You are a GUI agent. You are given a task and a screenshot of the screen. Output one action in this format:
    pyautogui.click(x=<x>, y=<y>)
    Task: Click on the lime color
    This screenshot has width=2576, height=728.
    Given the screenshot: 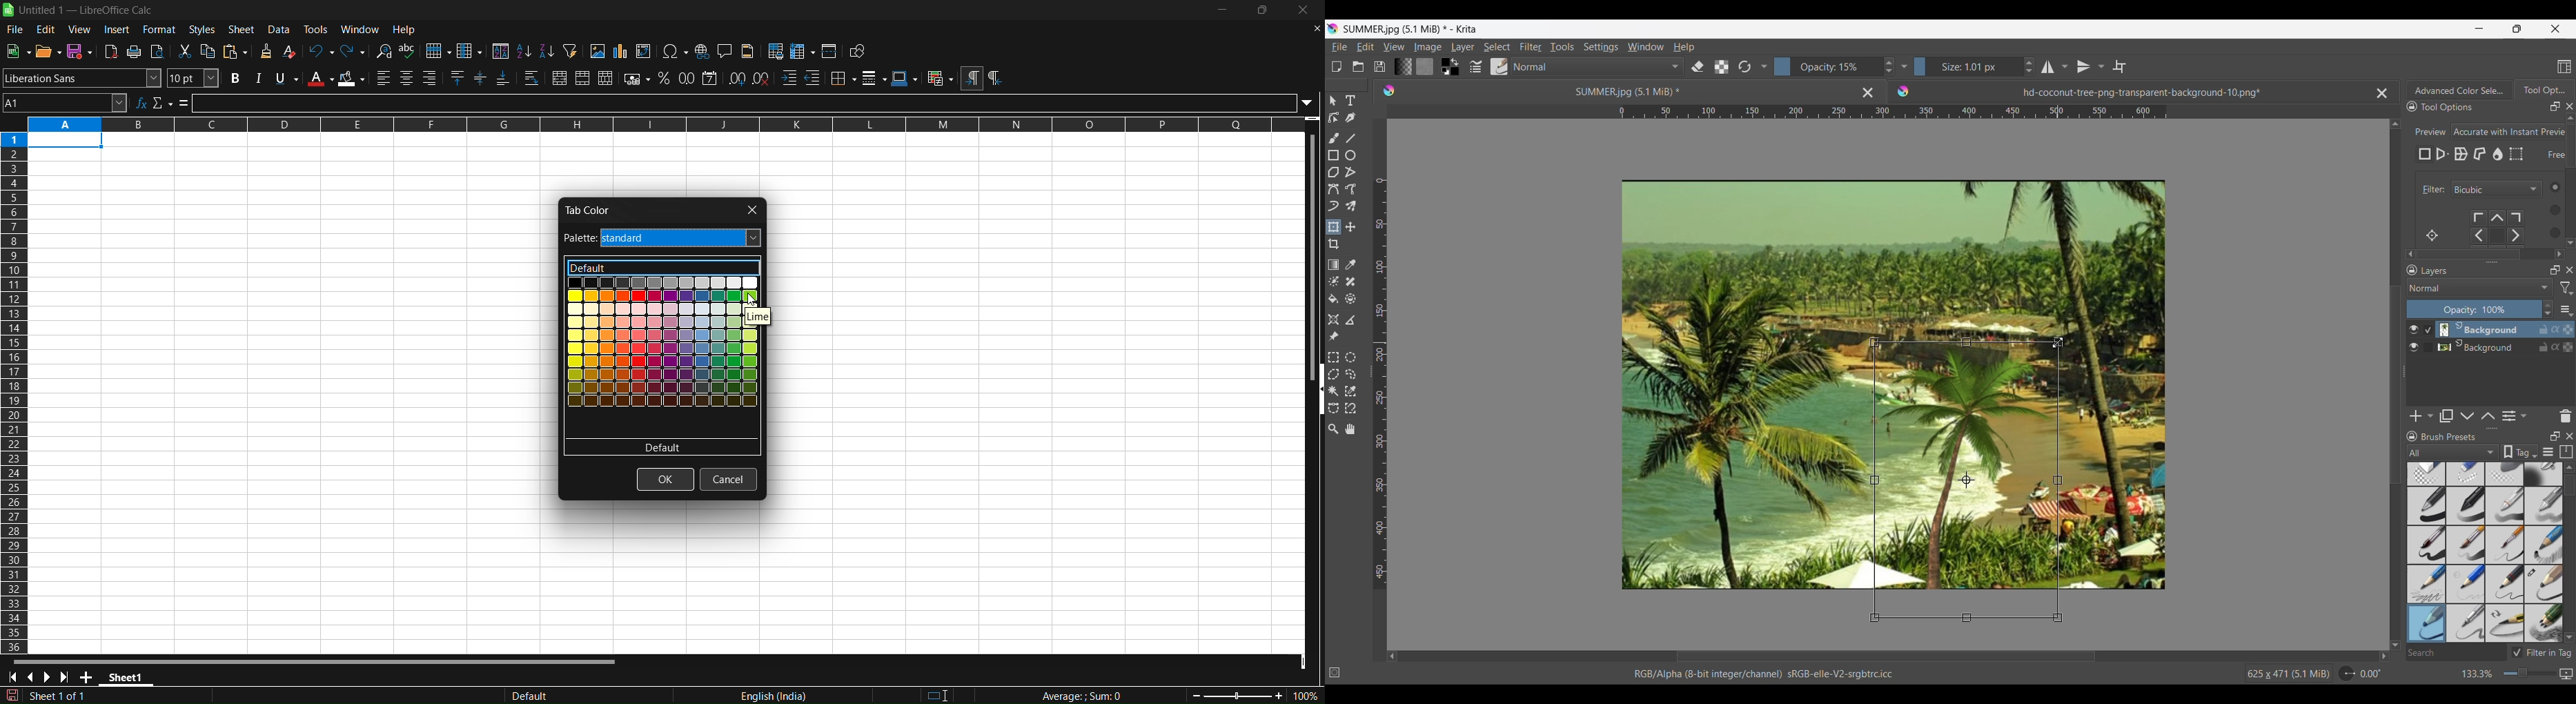 What is the action you would take?
    pyautogui.click(x=767, y=315)
    